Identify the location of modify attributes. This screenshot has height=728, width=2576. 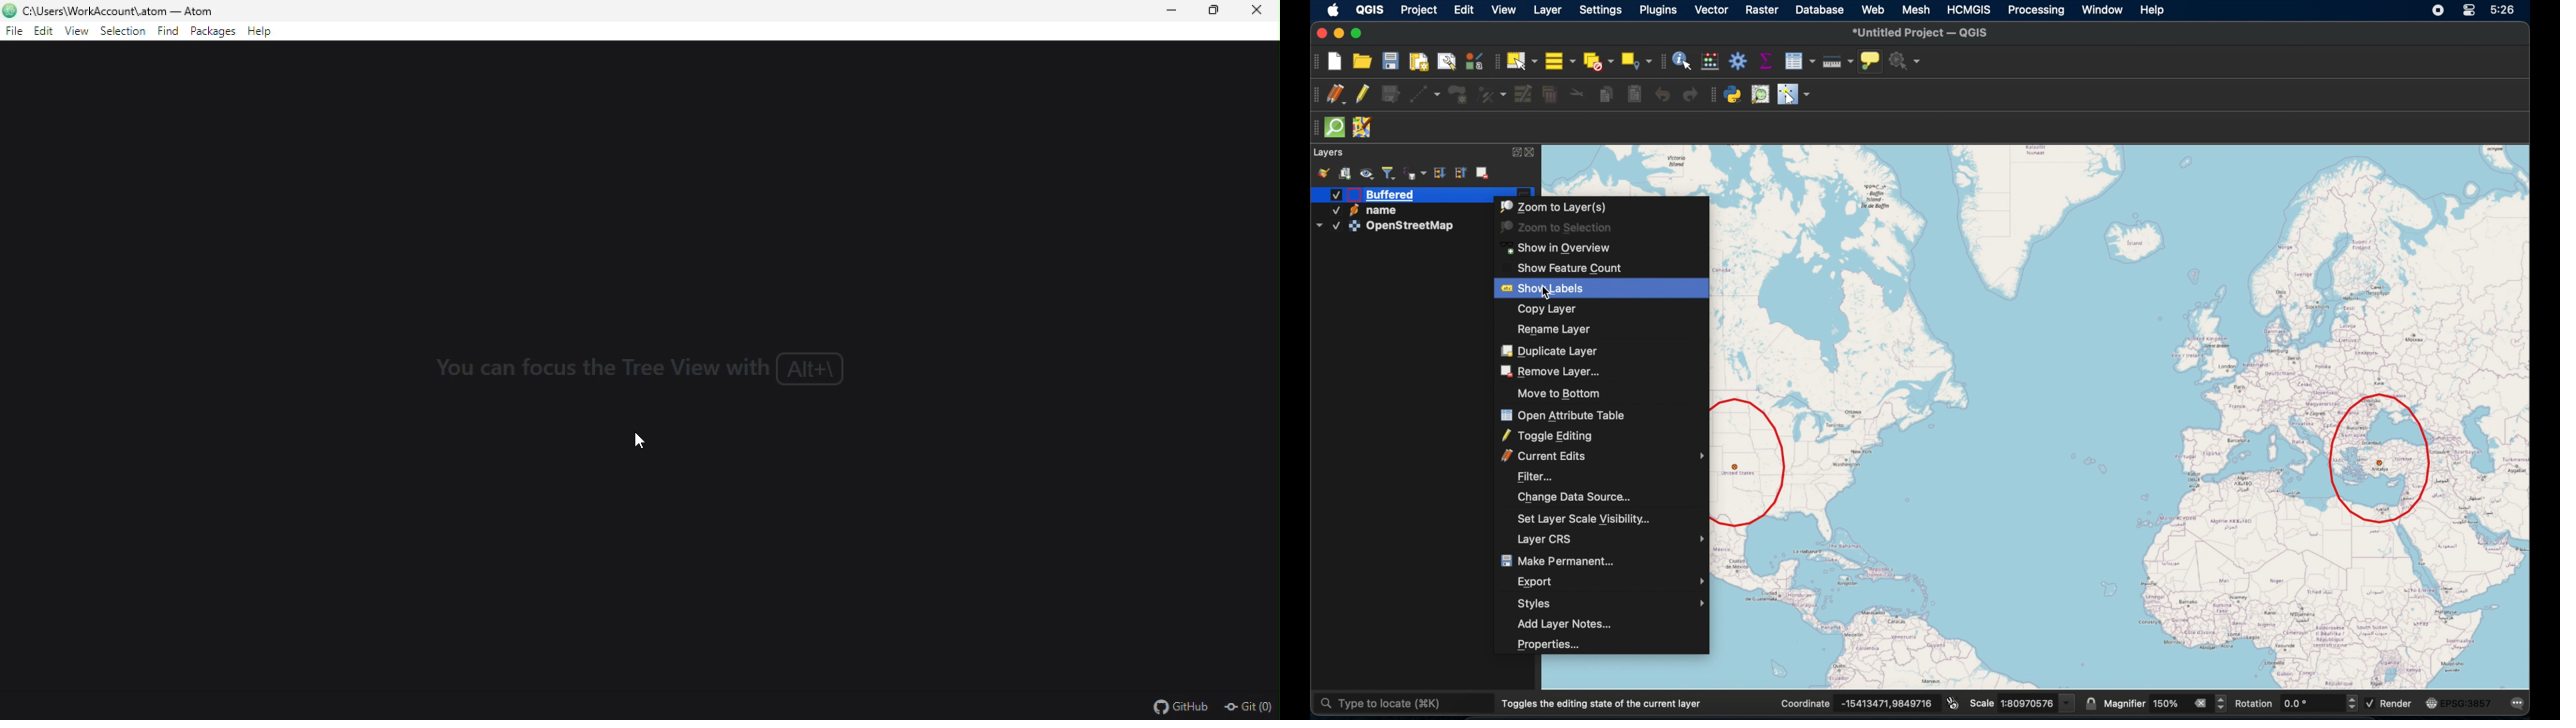
(1523, 93).